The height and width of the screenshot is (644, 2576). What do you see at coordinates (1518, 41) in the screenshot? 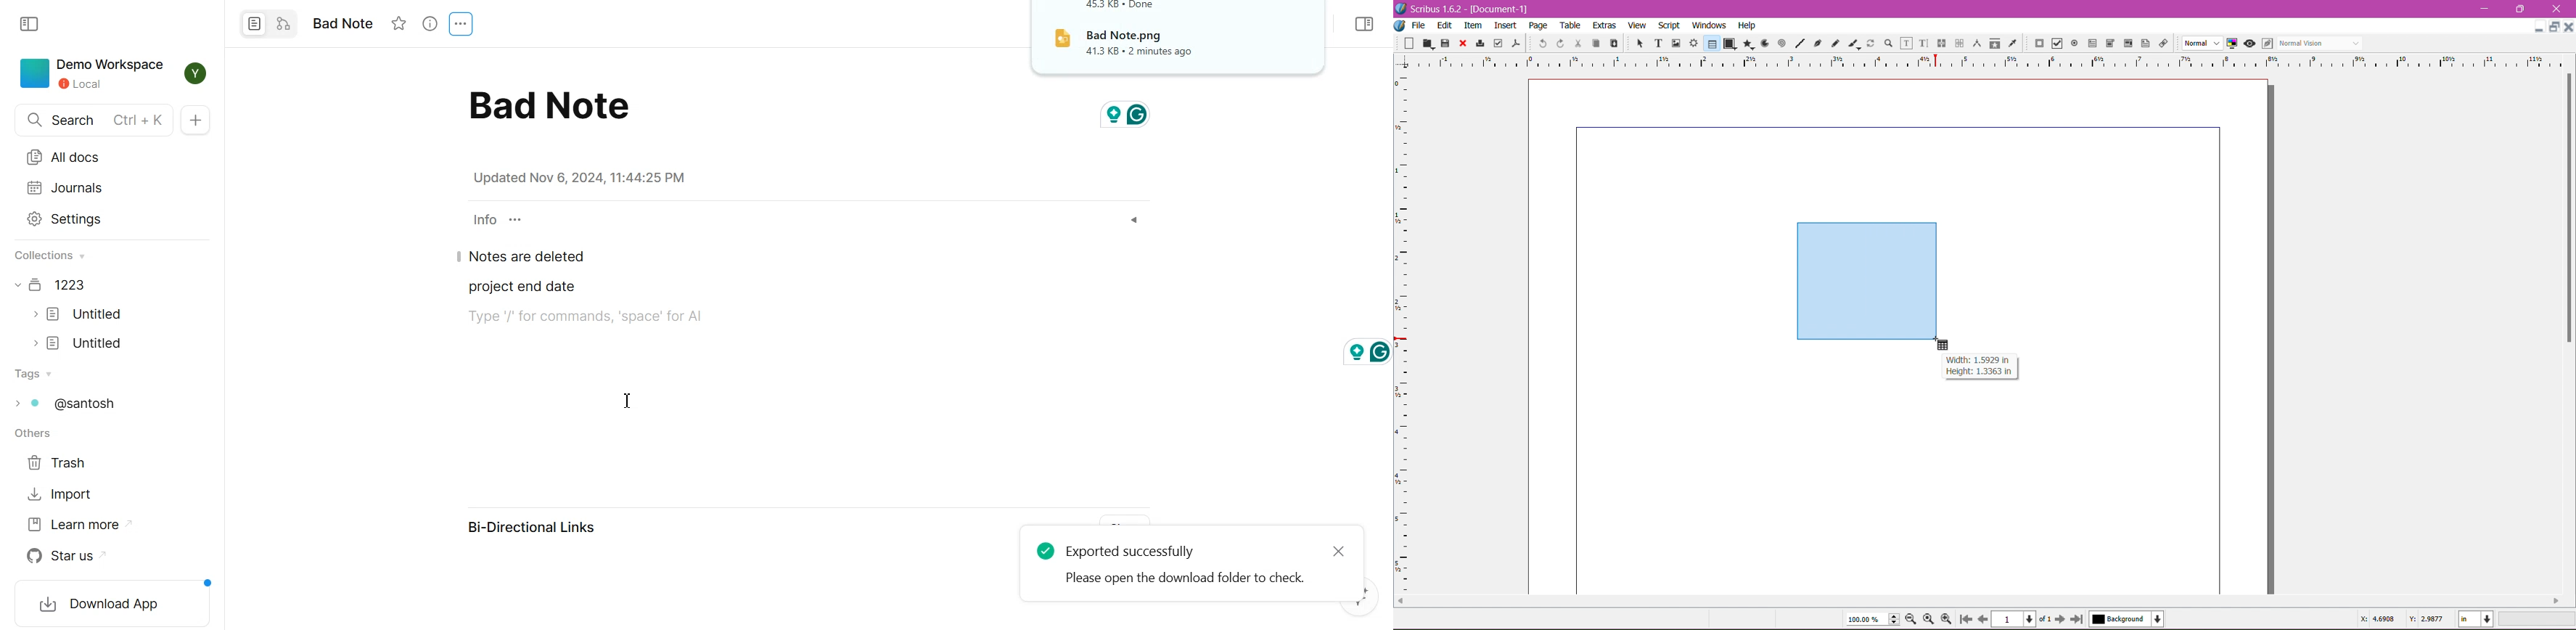
I see `Save as PDF` at bounding box center [1518, 41].